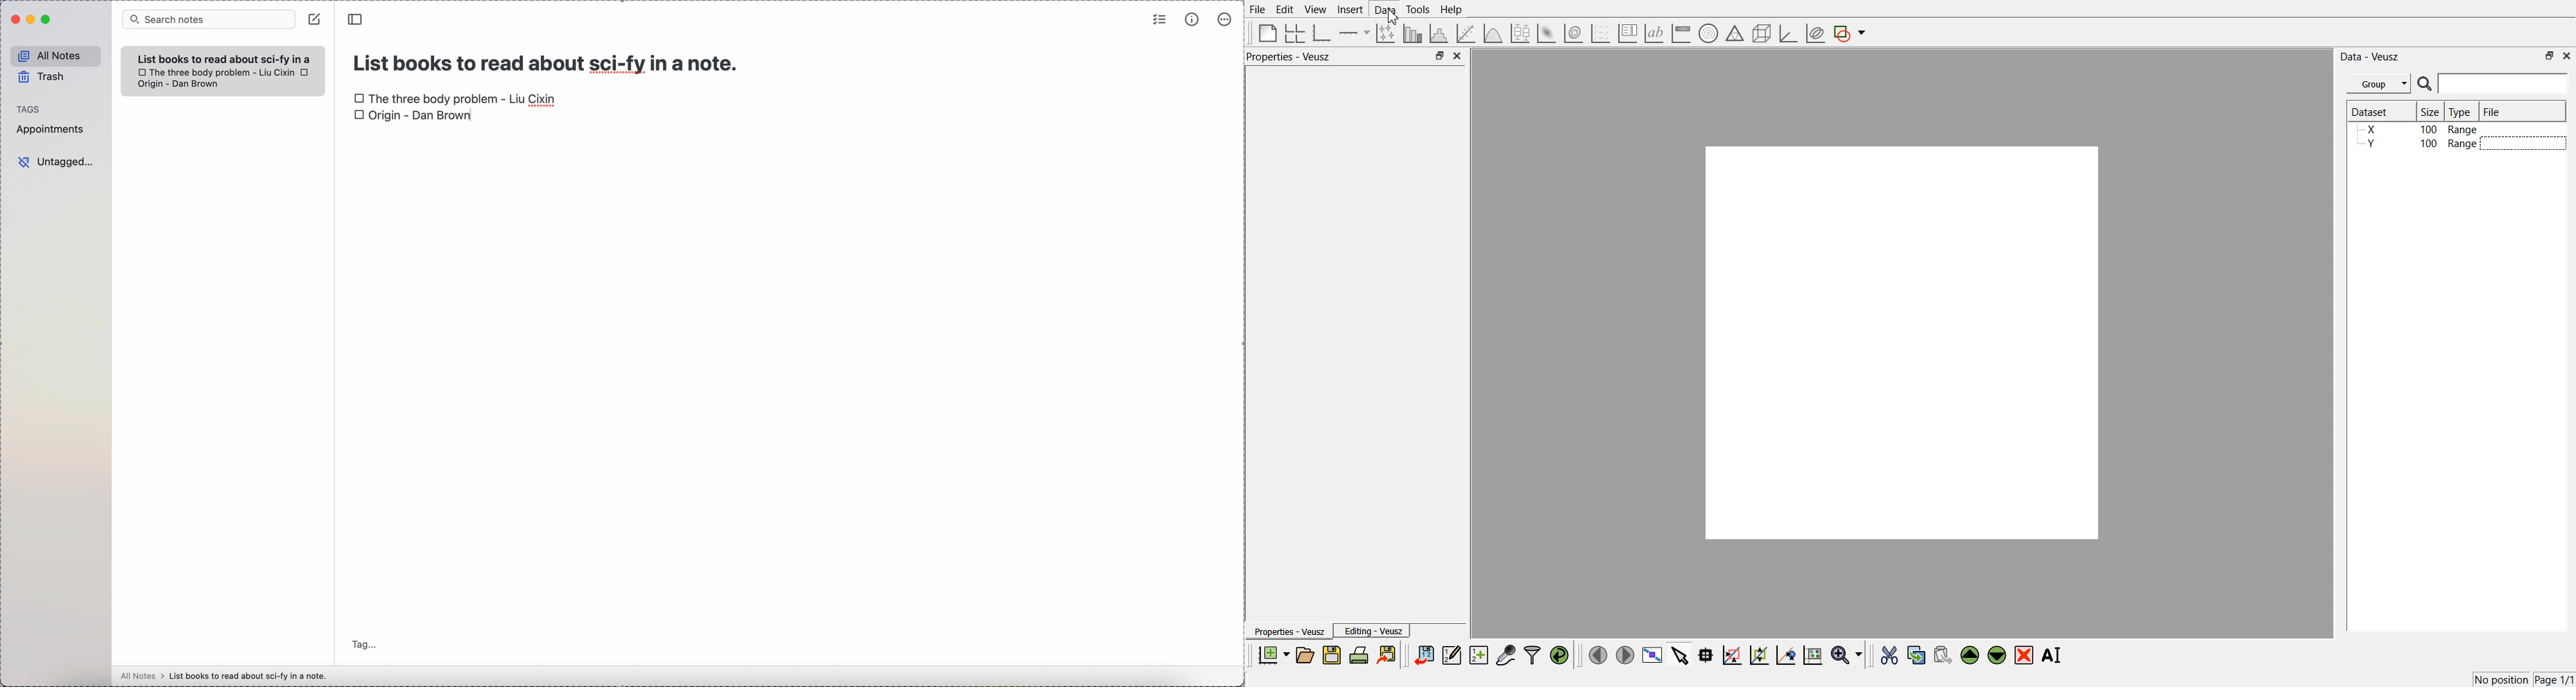 The height and width of the screenshot is (700, 2576). Describe the element at coordinates (1573, 33) in the screenshot. I see `3D Volume` at that location.